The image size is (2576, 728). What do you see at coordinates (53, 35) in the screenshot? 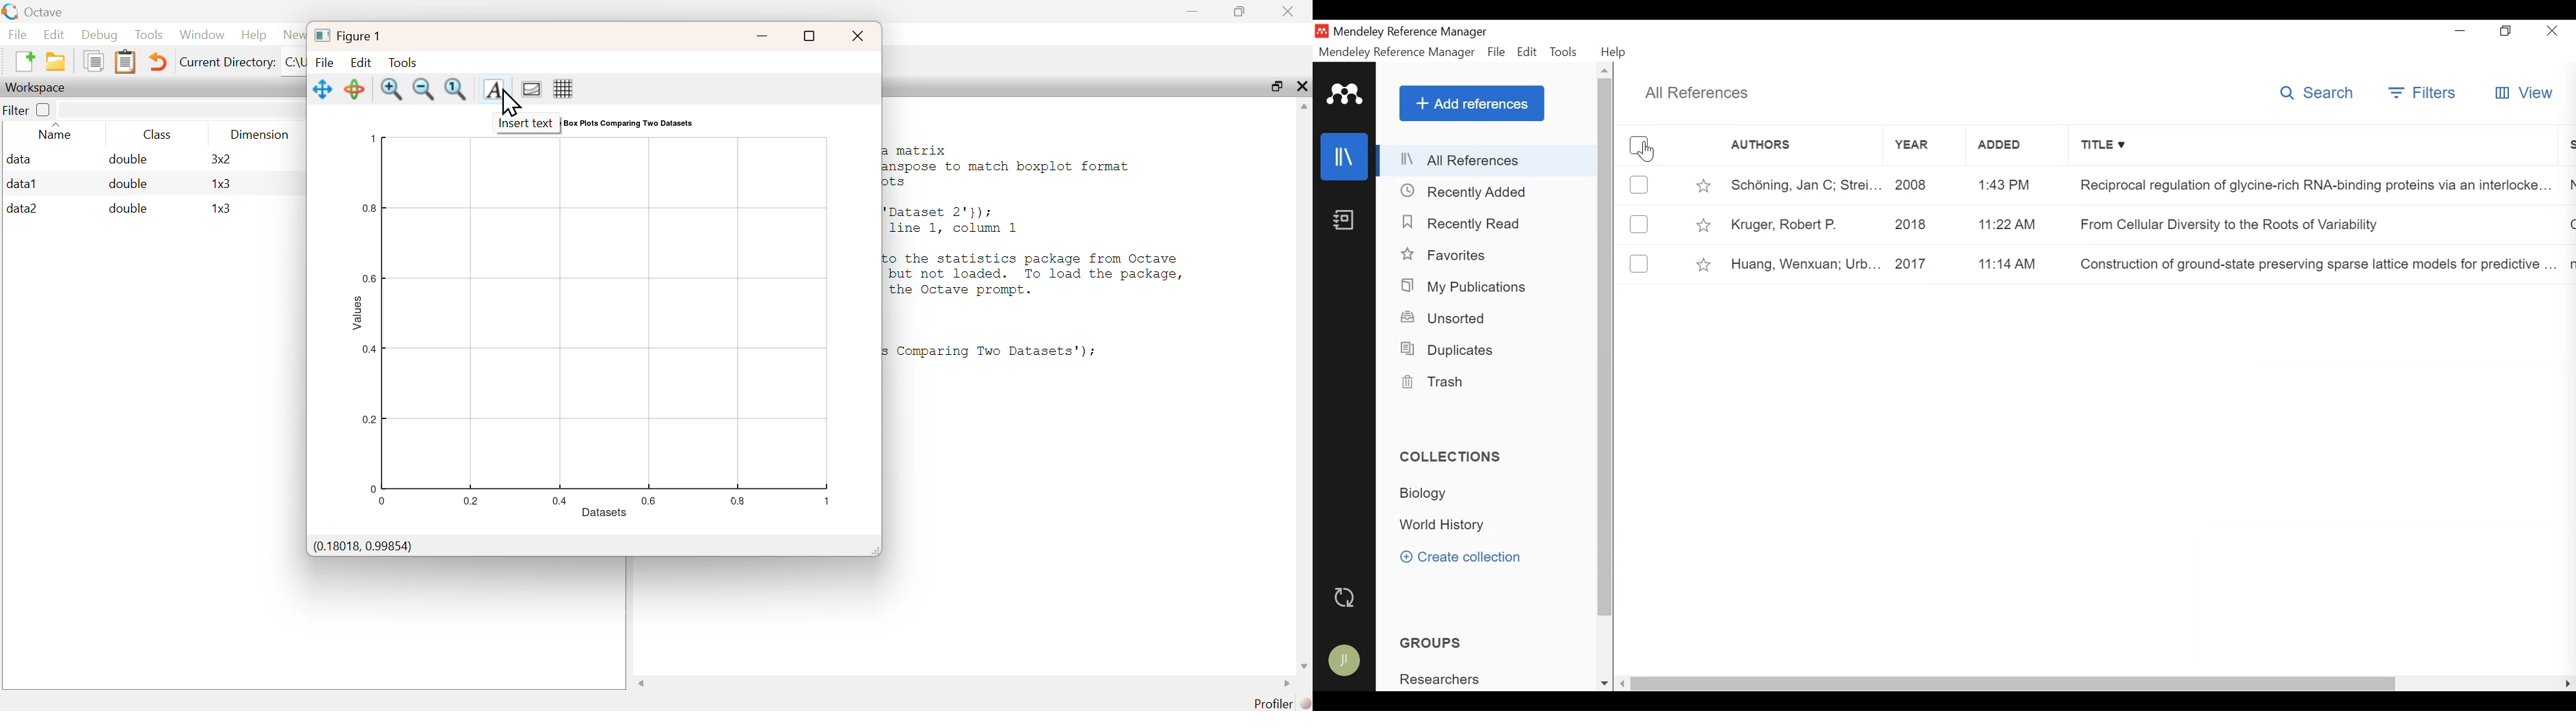
I see `Edit` at bounding box center [53, 35].